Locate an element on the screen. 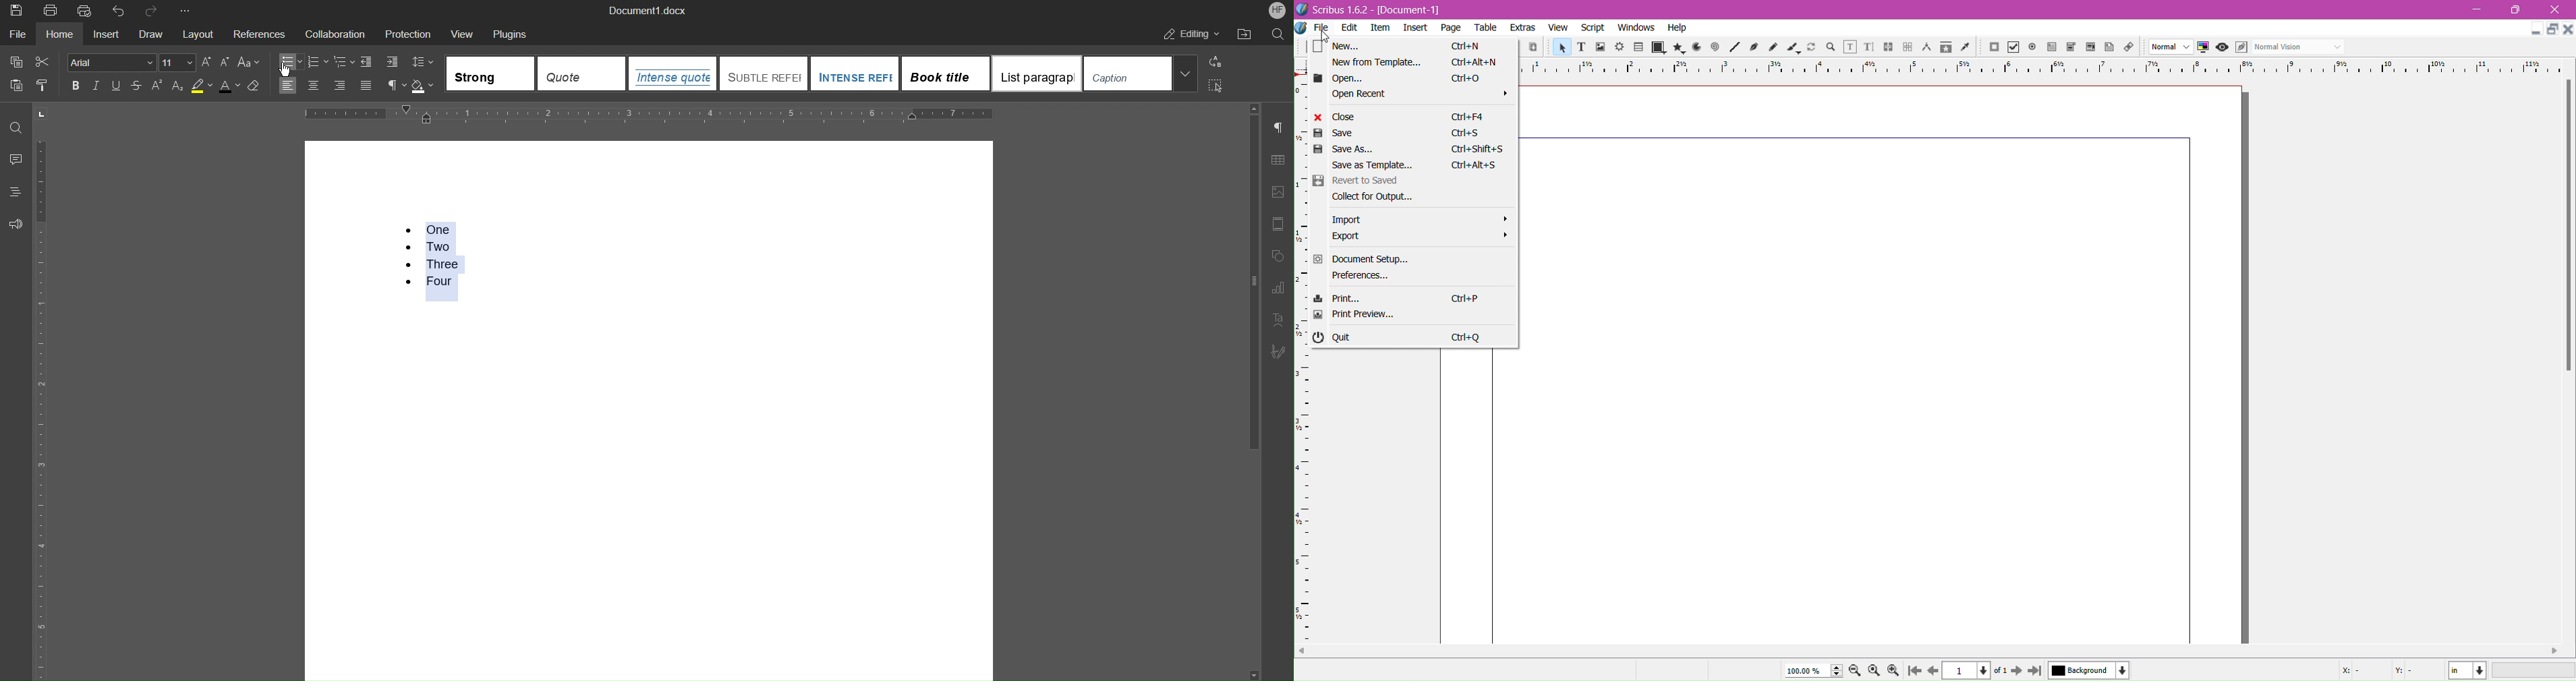 The height and width of the screenshot is (700, 2576). Restore Down Document is located at coordinates (2552, 29).